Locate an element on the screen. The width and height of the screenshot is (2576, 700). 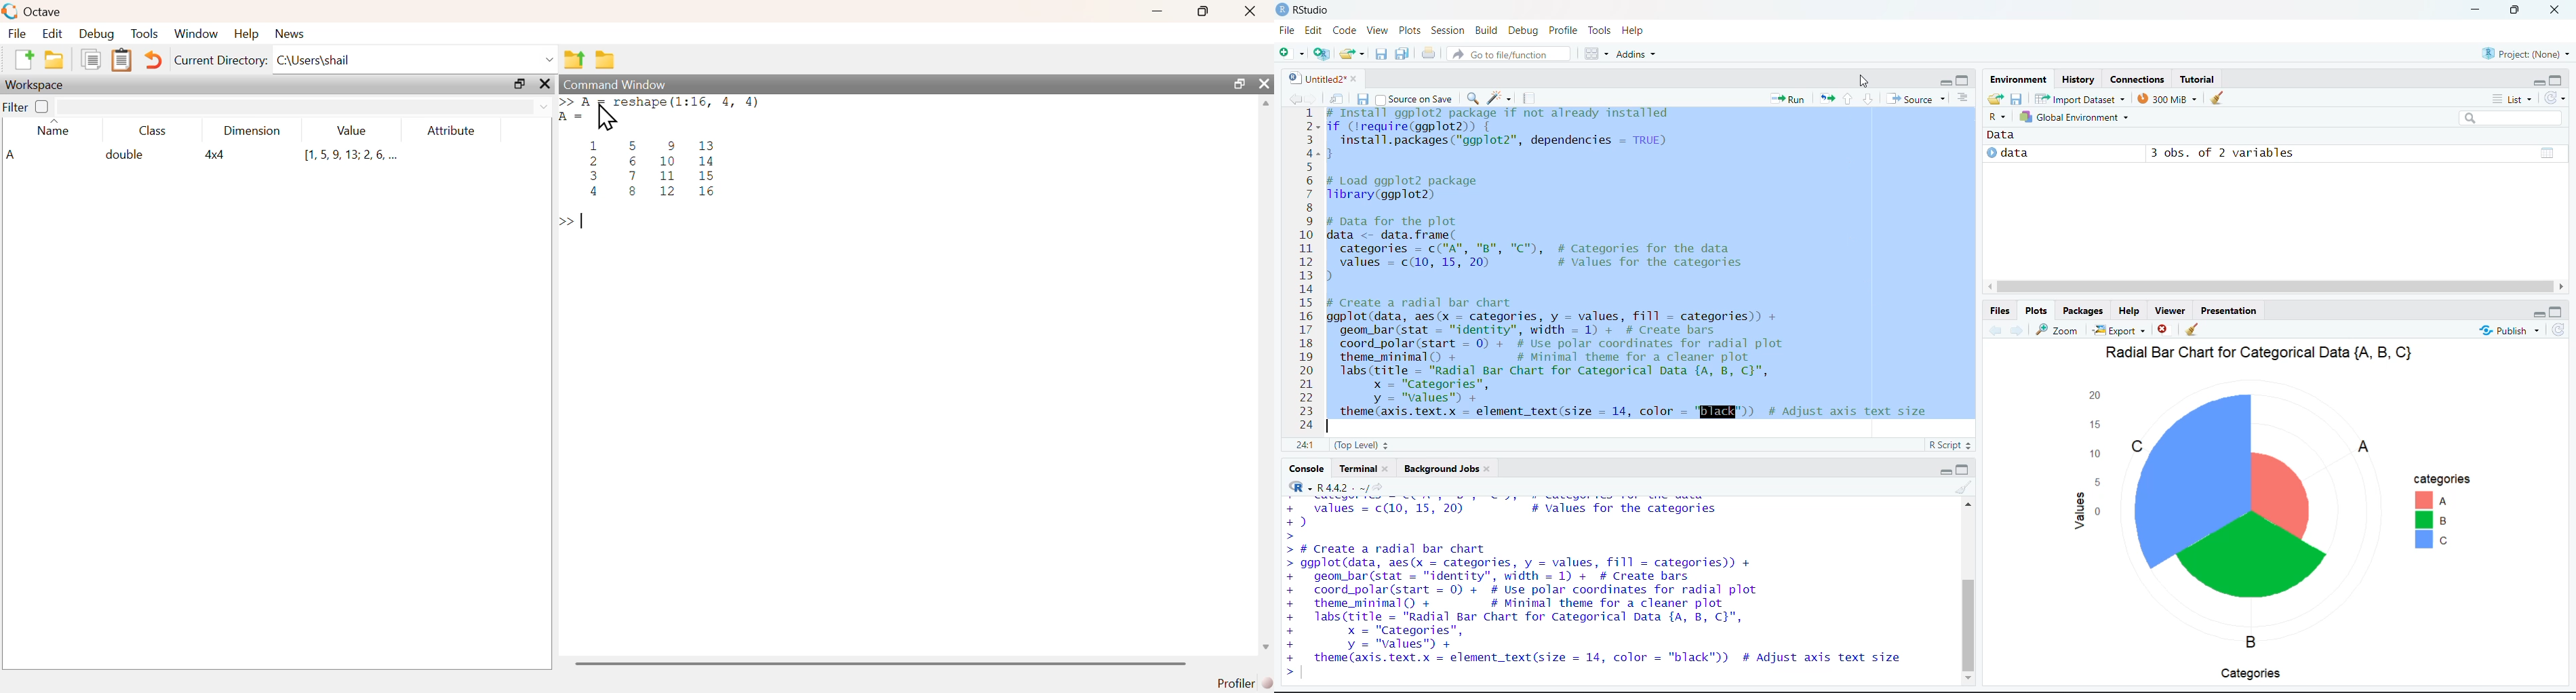
3 obs. of 2 variables is located at coordinates (2228, 155).